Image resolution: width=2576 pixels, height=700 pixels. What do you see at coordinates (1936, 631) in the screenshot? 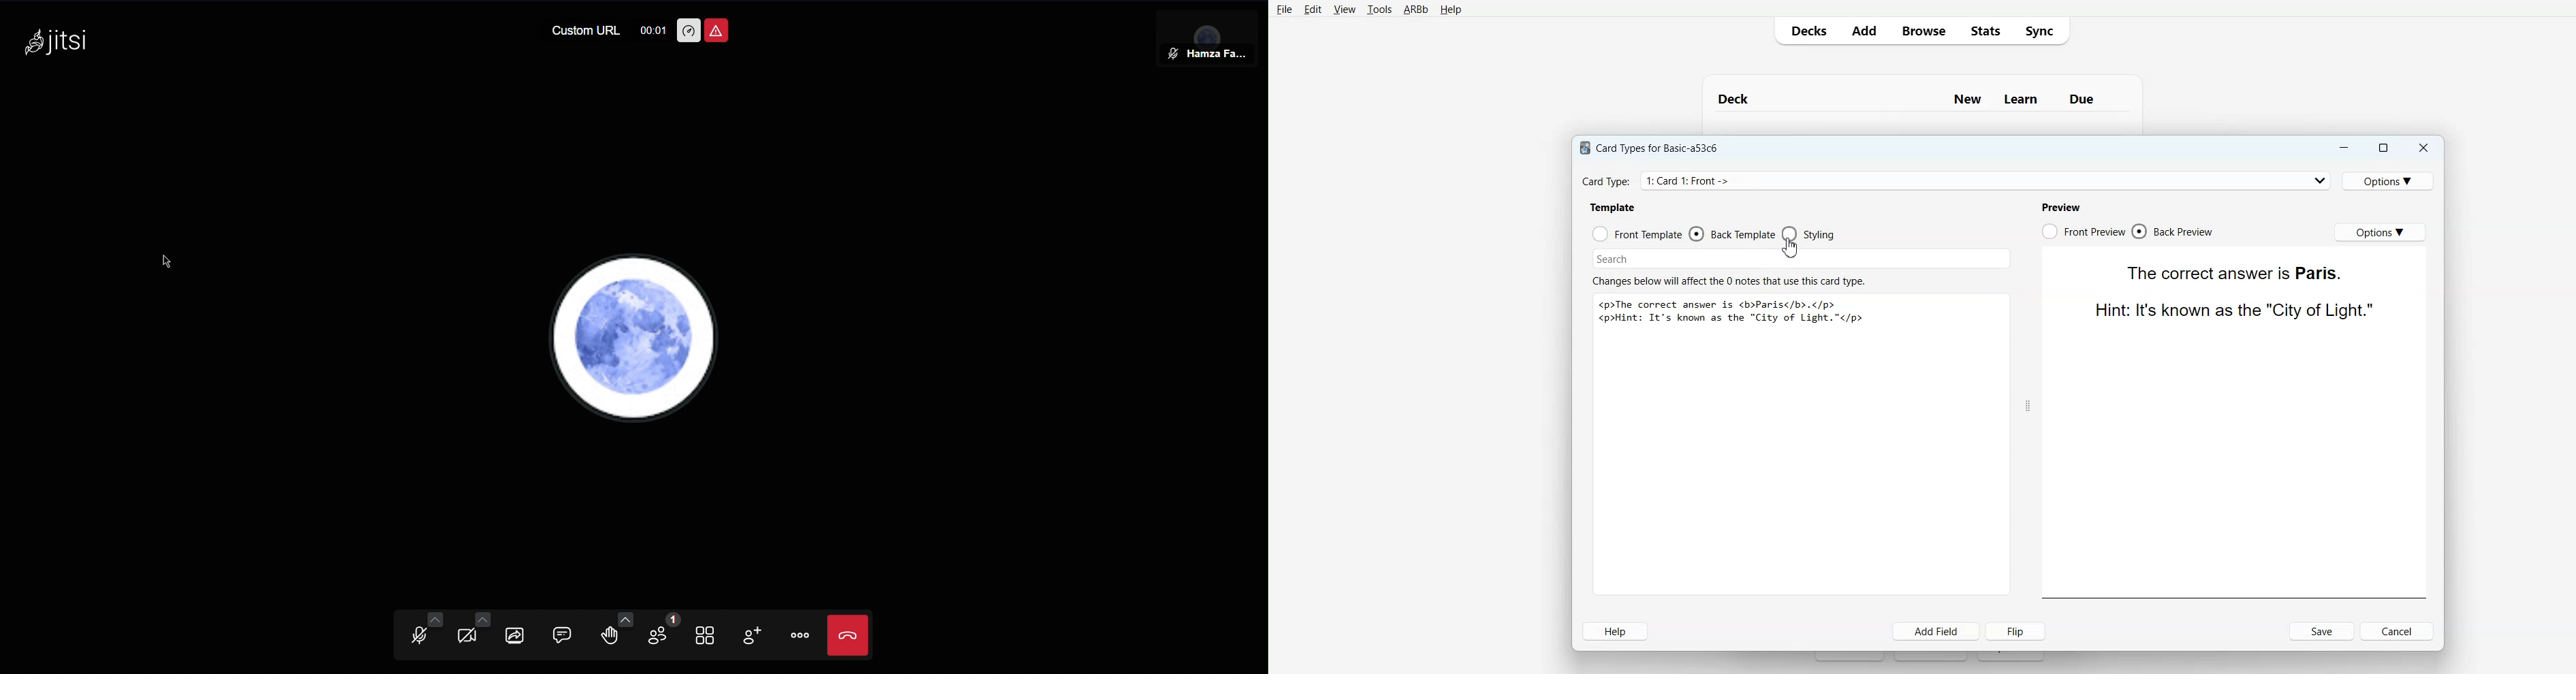
I see `Add Field` at bounding box center [1936, 631].